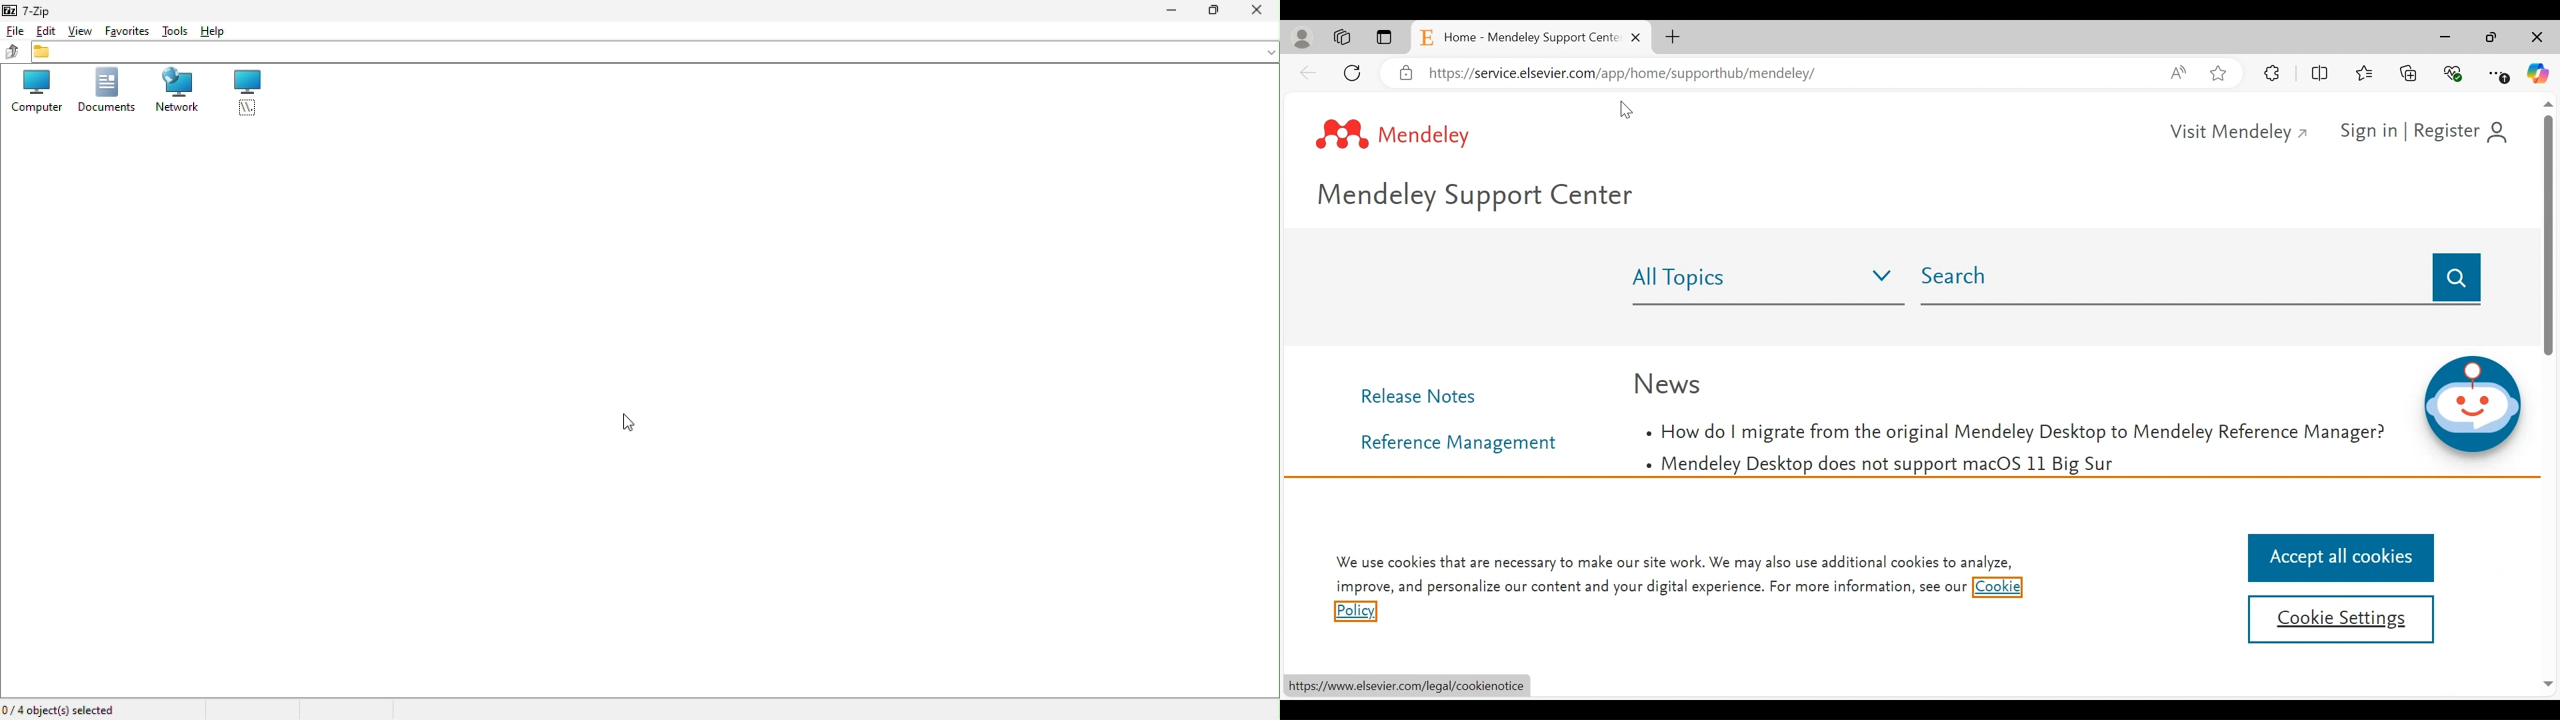 This screenshot has height=728, width=2576. What do you see at coordinates (2549, 103) in the screenshot?
I see `Scroll up` at bounding box center [2549, 103].